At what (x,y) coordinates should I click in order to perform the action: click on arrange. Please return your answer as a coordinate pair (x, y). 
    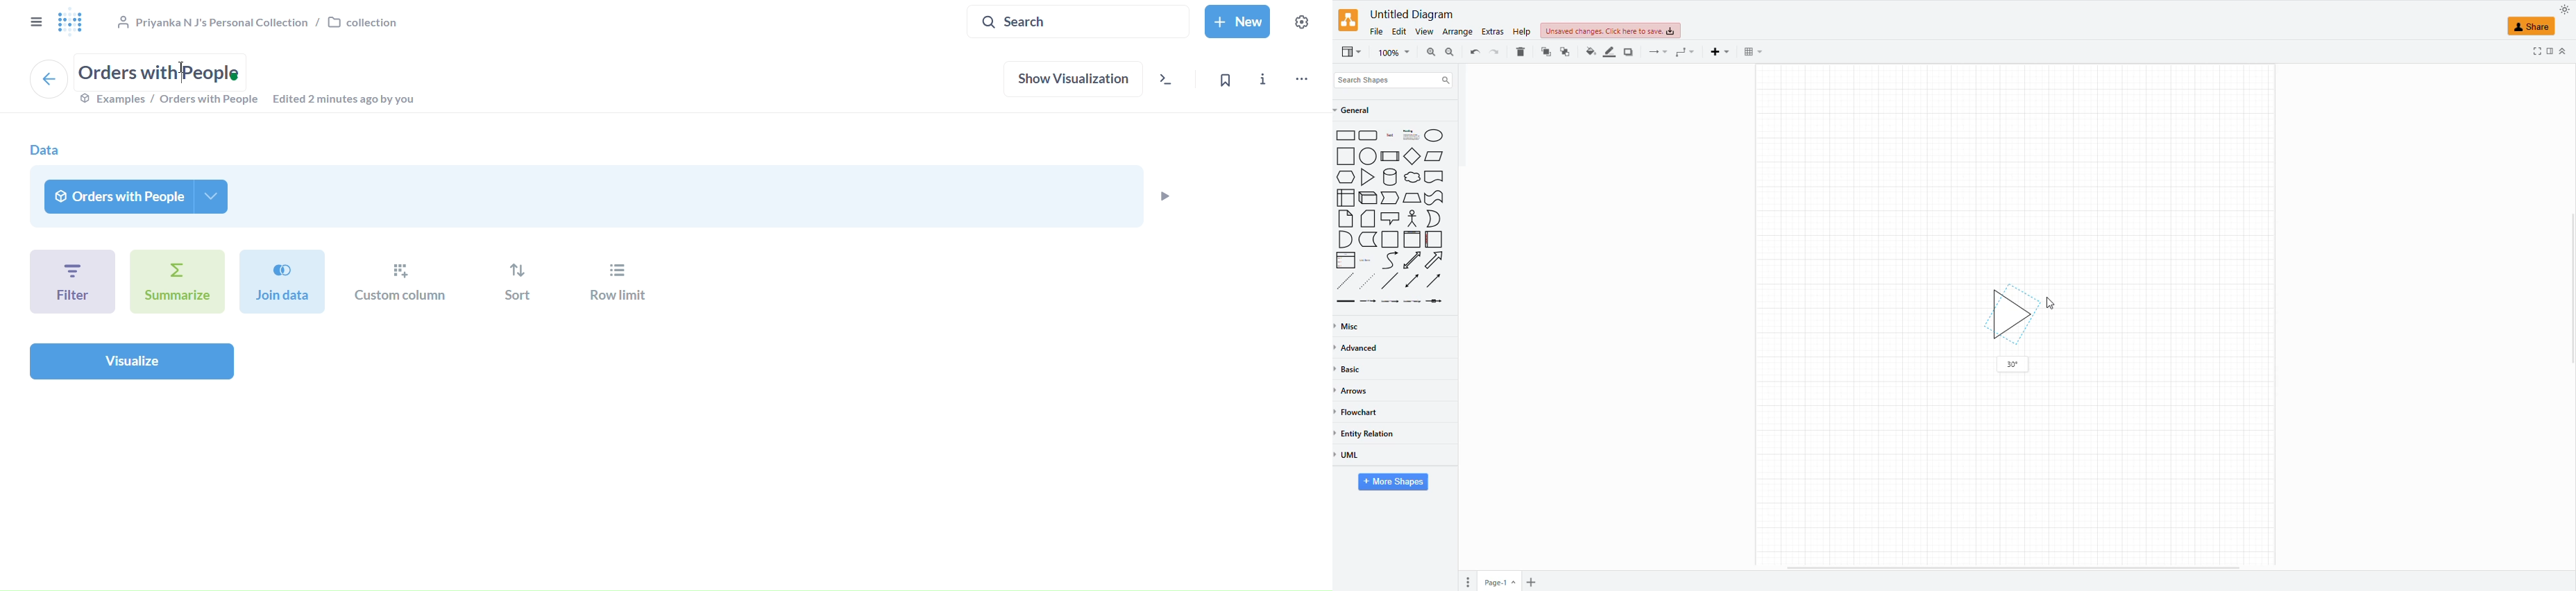
    Looking at the image, I should click on (1457, 31).